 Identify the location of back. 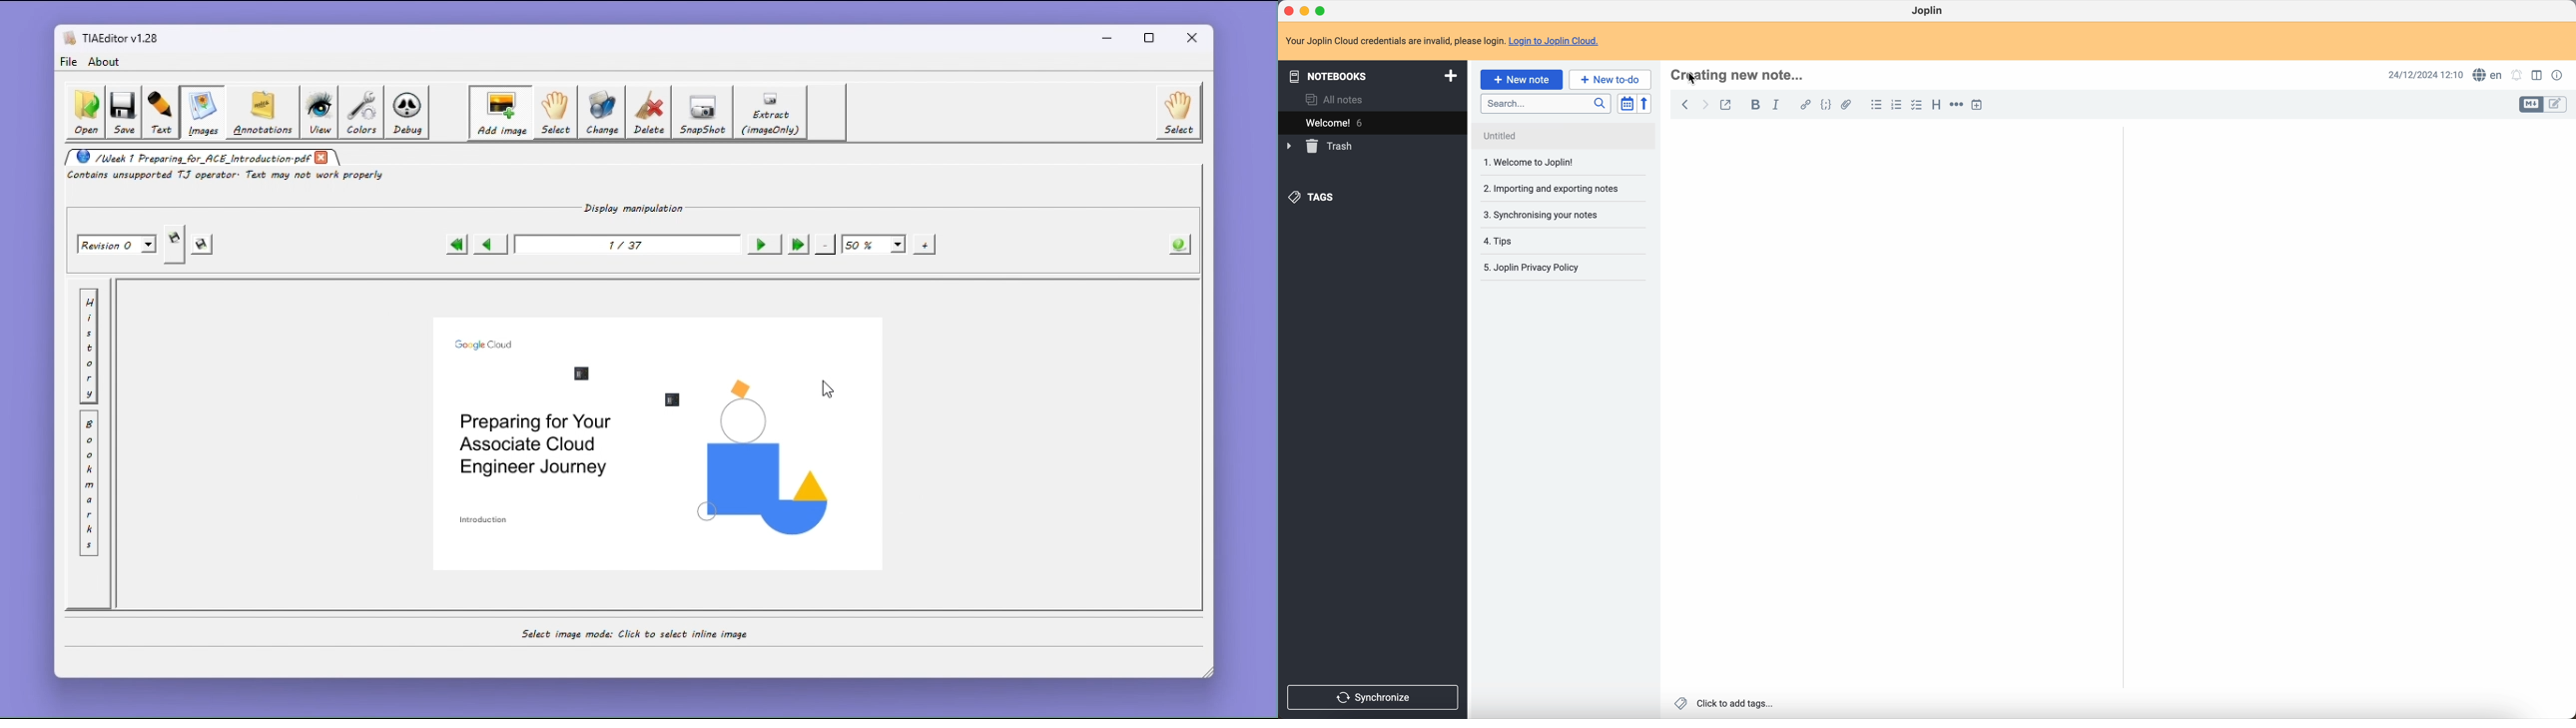
(1685, 106).